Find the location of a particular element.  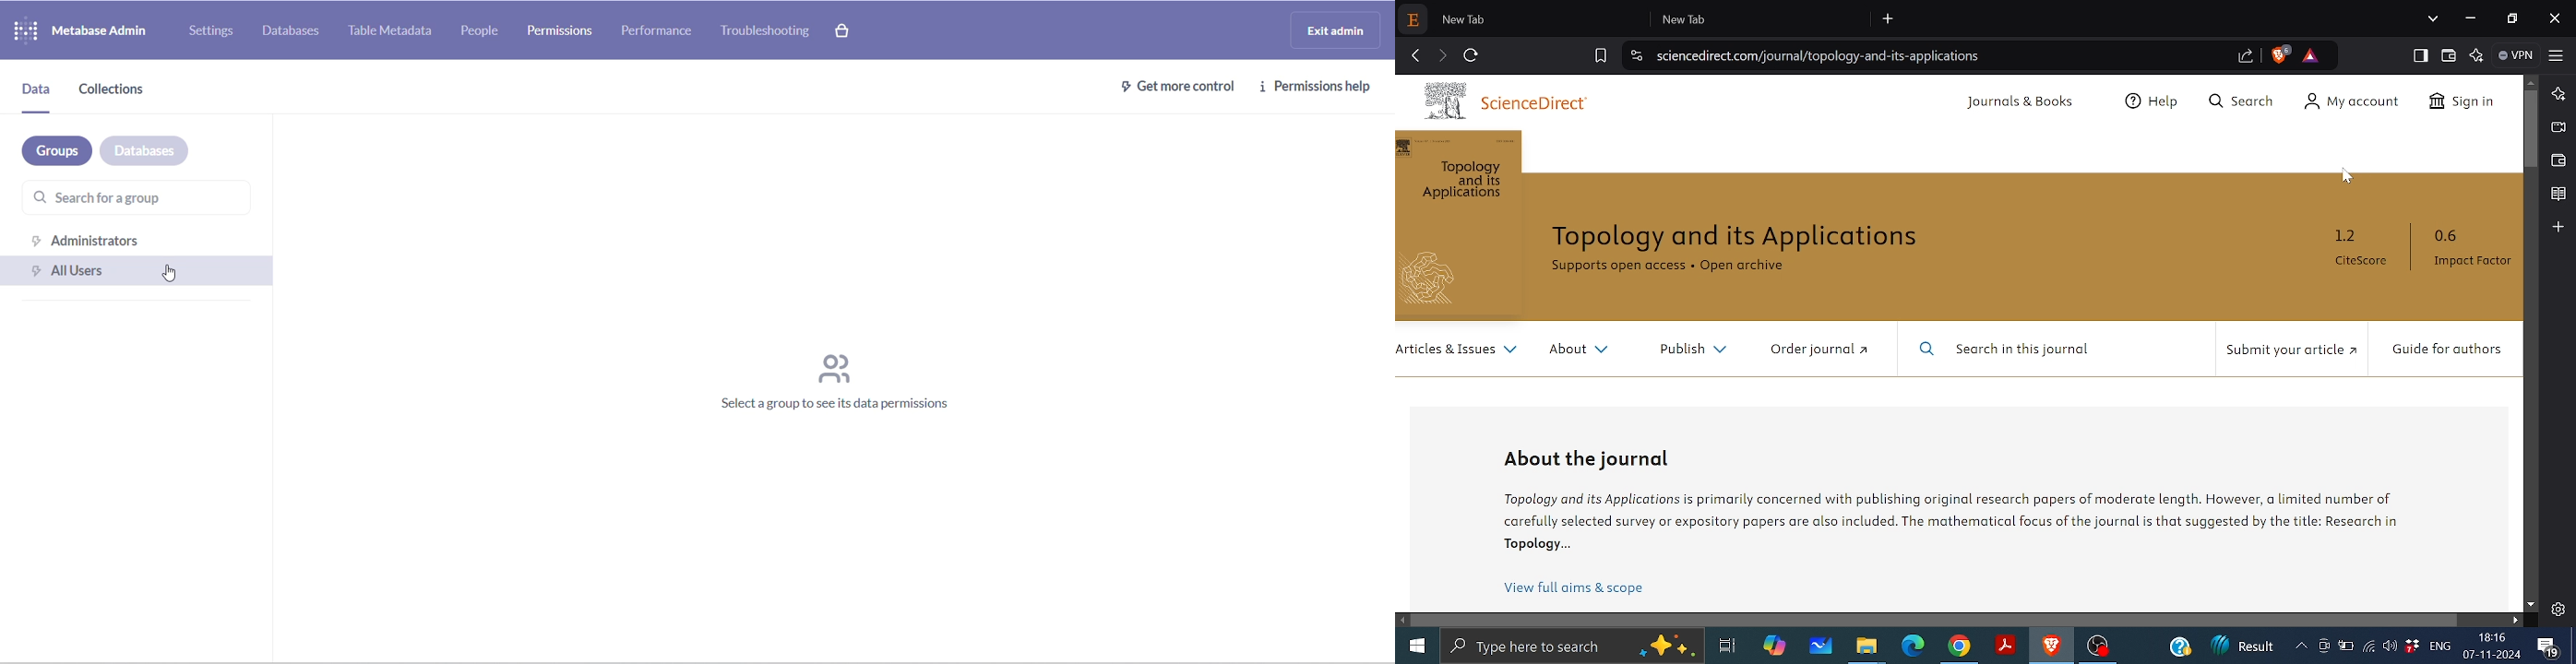

Files is located at coordinates (1866, 649).